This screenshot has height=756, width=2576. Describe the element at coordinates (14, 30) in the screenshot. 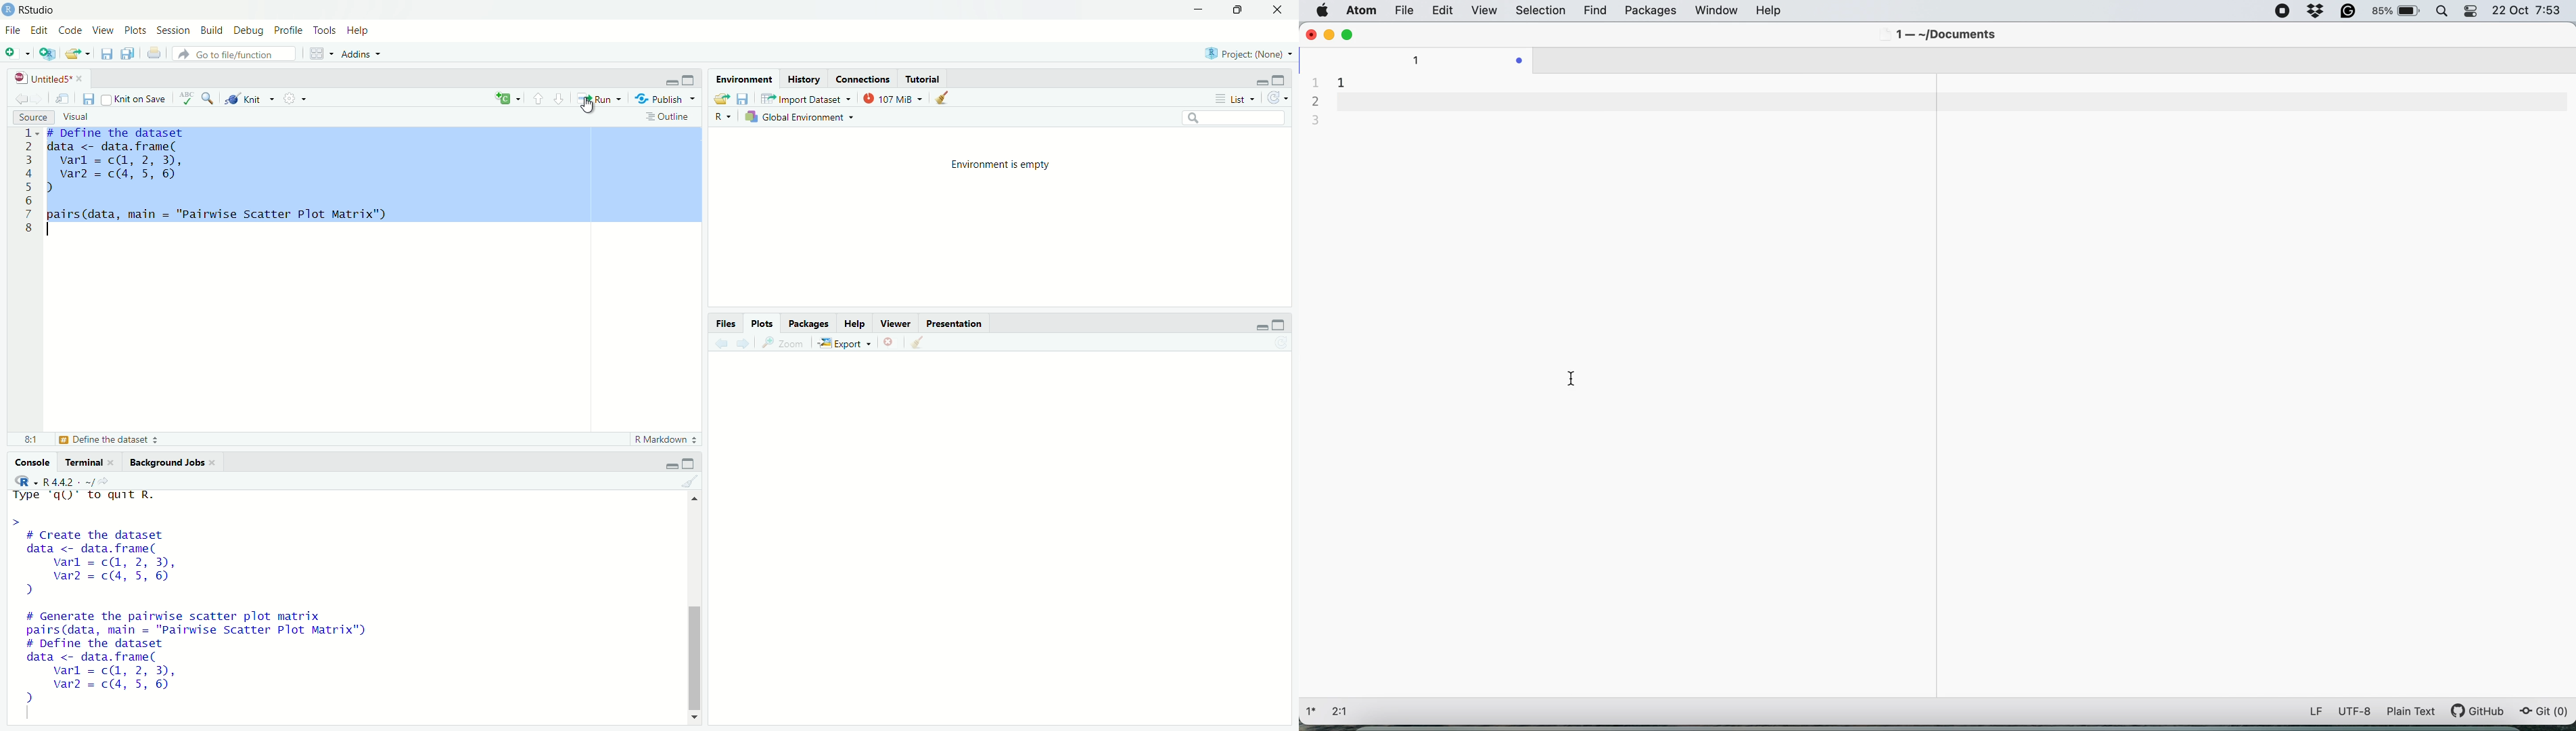

I see `File` at that location.